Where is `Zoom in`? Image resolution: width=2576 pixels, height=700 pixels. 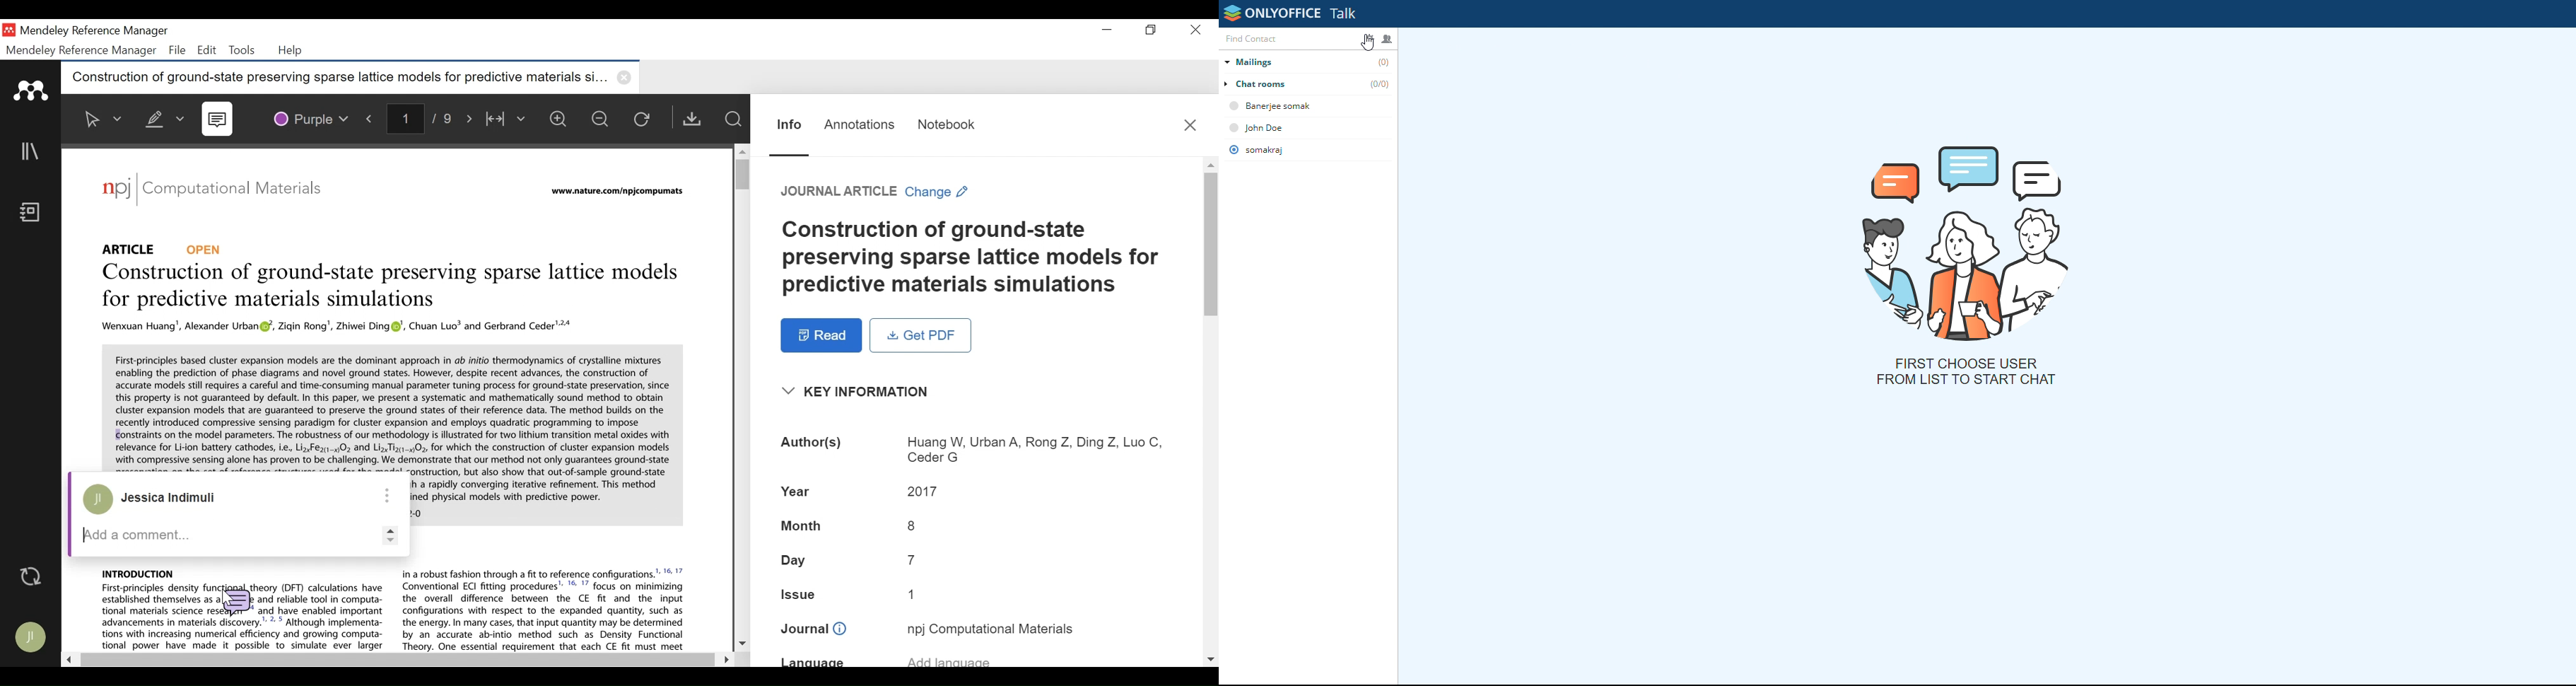
Zoom in is located at coordinates (561, 120).